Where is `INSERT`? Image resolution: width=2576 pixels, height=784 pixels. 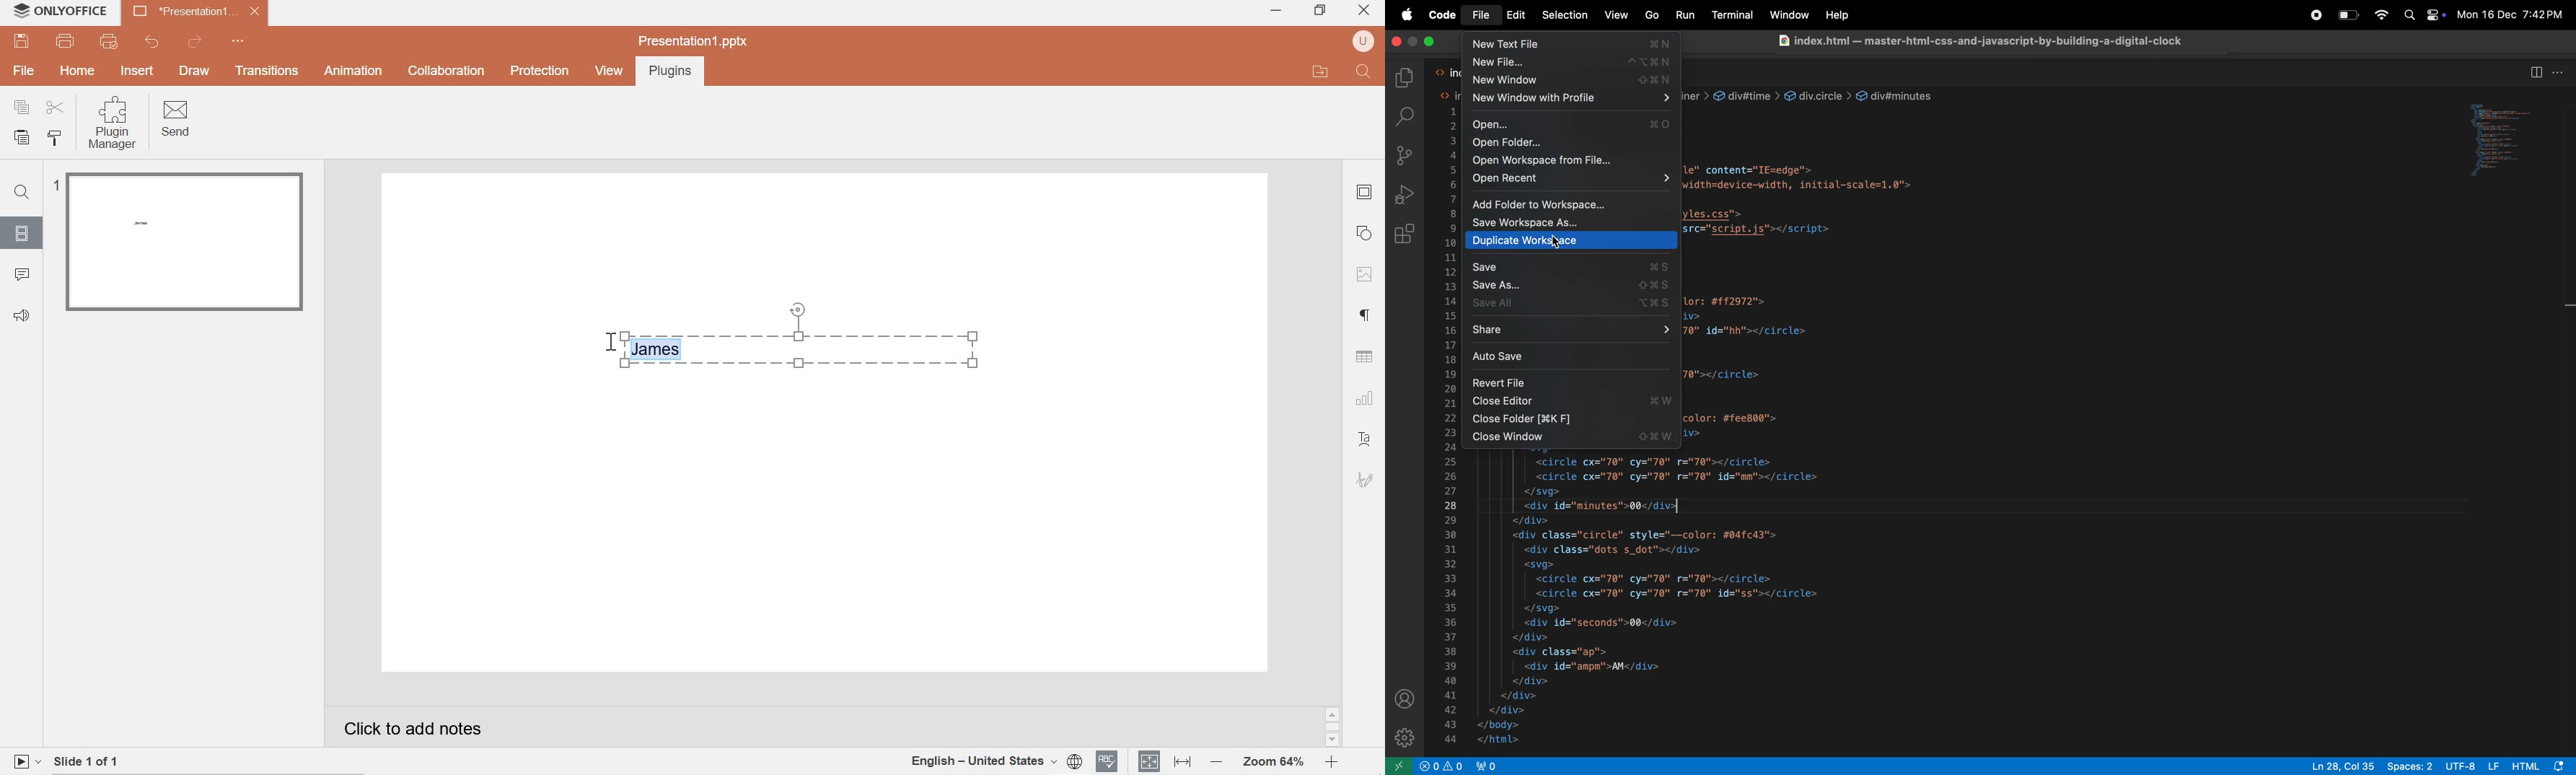 INSERT is located at coordinates (139, 70).